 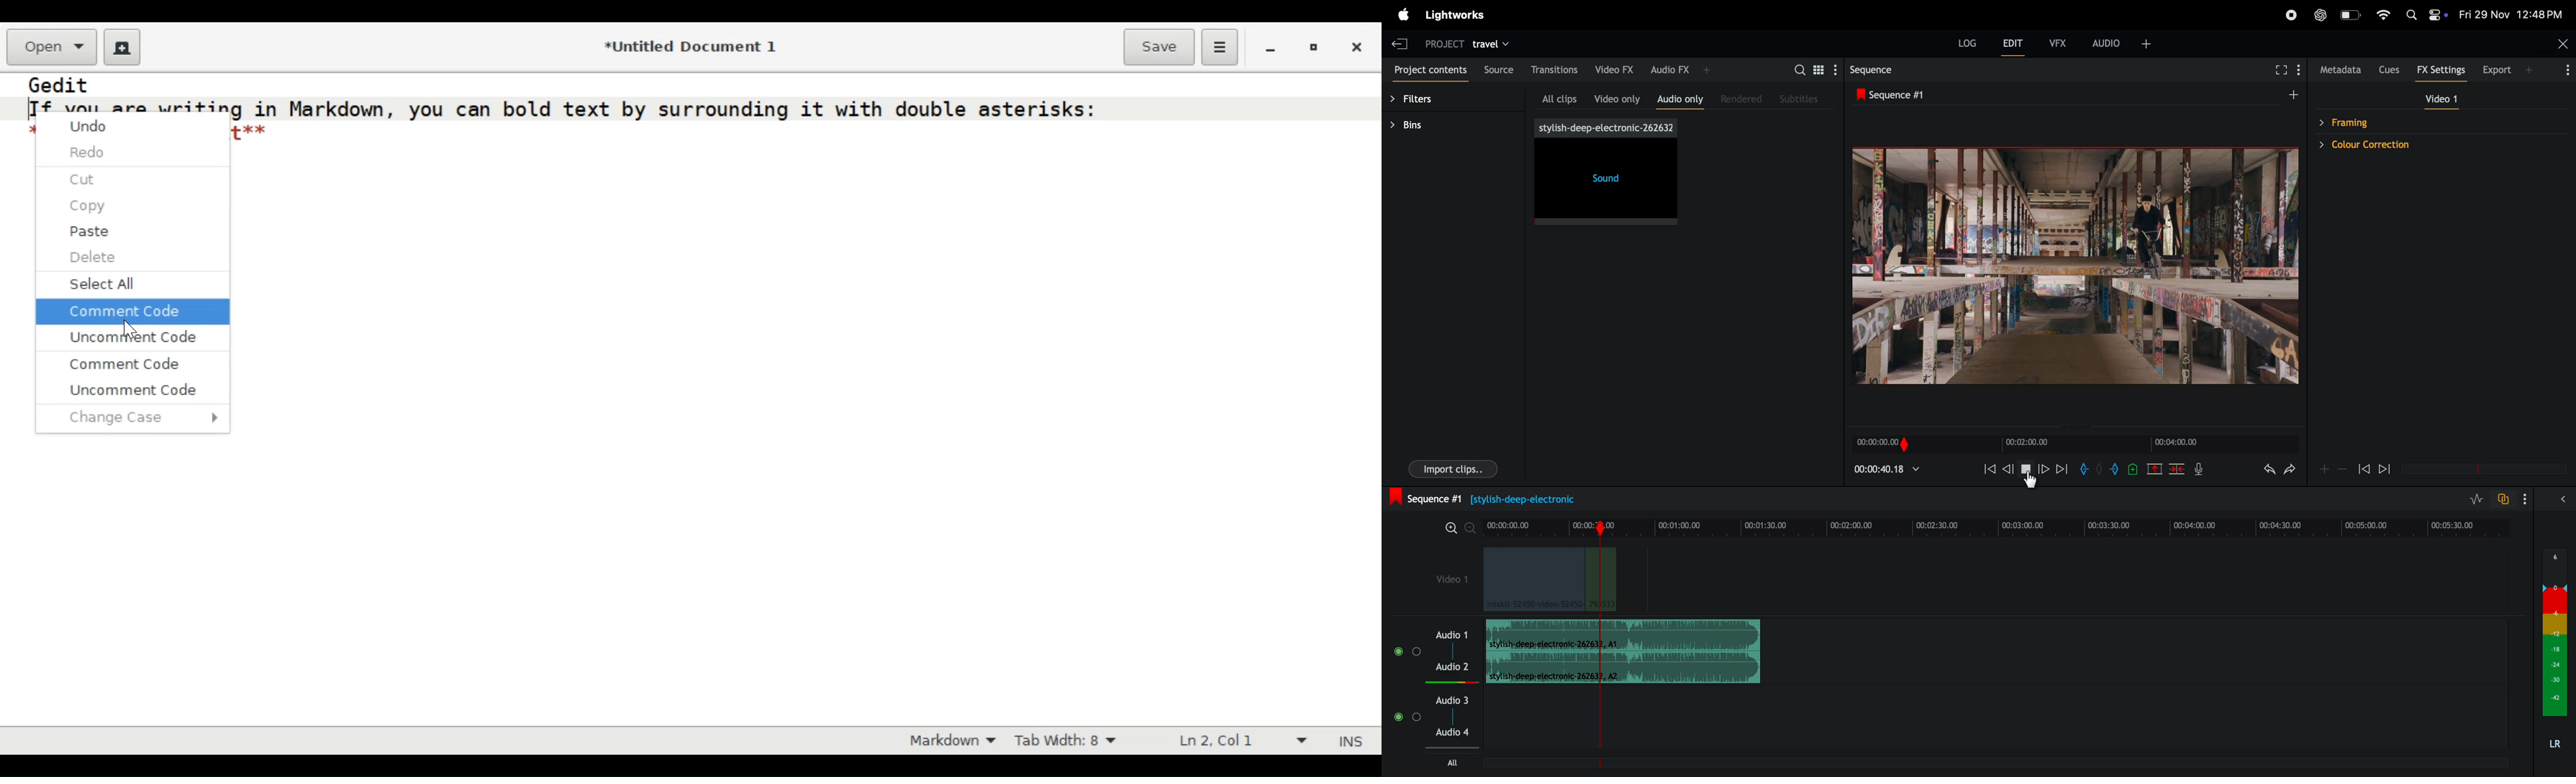 What do you see at coordinates (248, 133) in the screenshot?
I see `**Welcome to Gedit**` at bounding box center [248, 133].